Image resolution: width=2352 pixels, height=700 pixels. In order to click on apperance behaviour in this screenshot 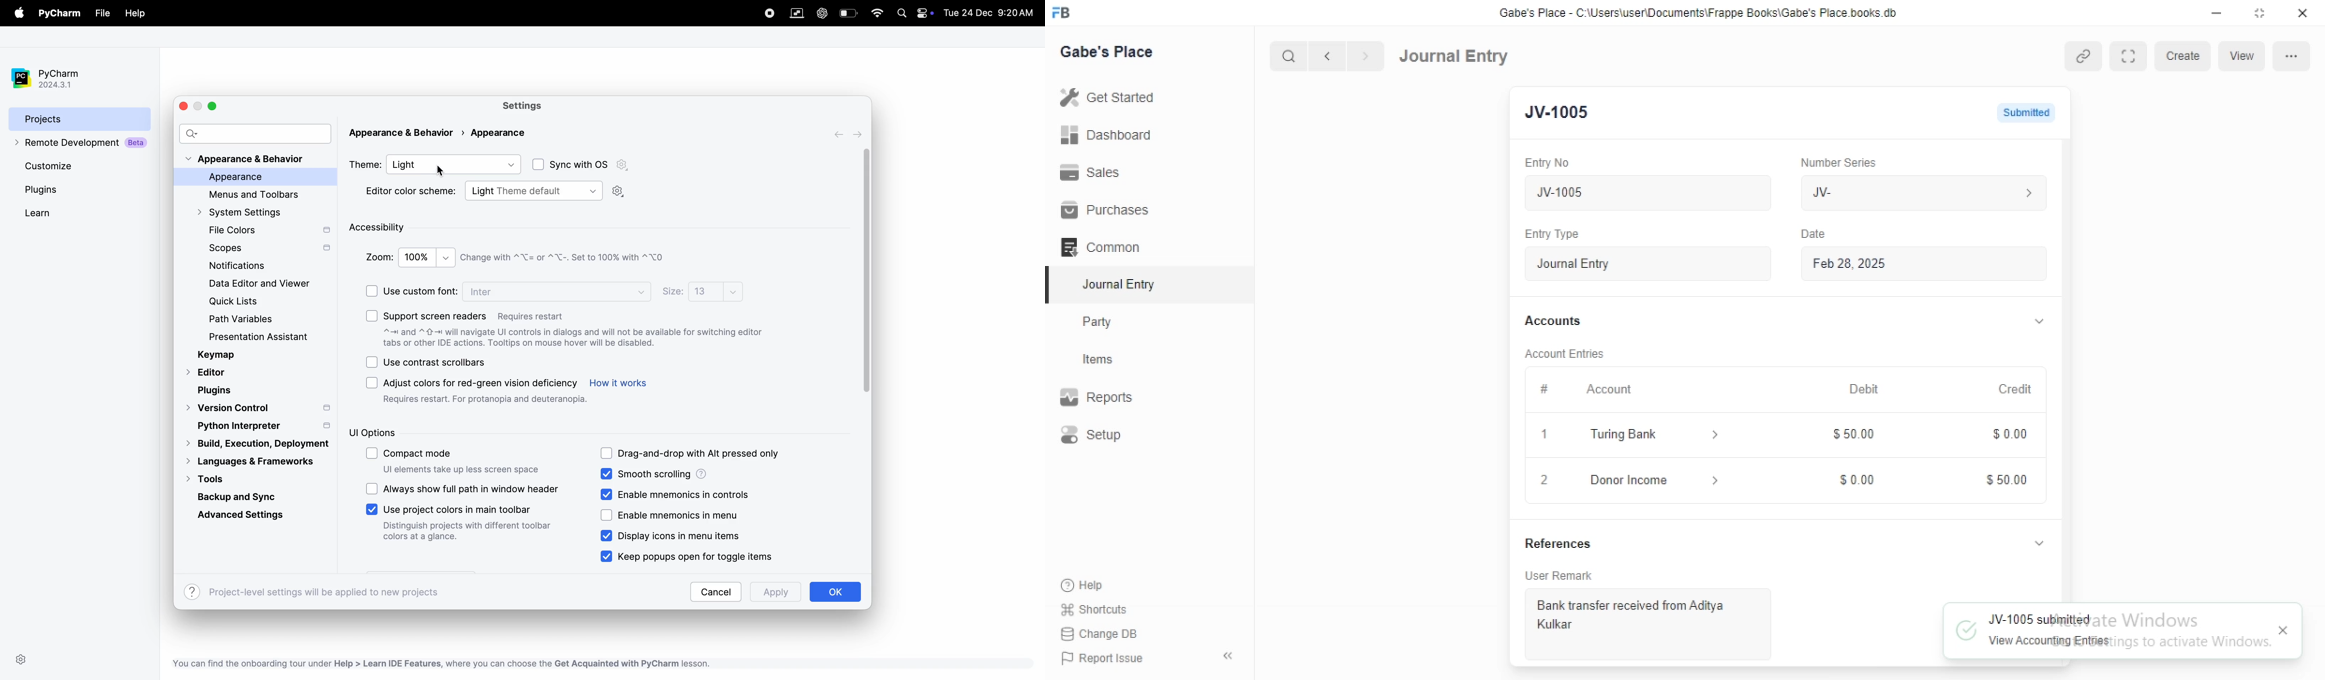, I will do `click(247, 159)`.